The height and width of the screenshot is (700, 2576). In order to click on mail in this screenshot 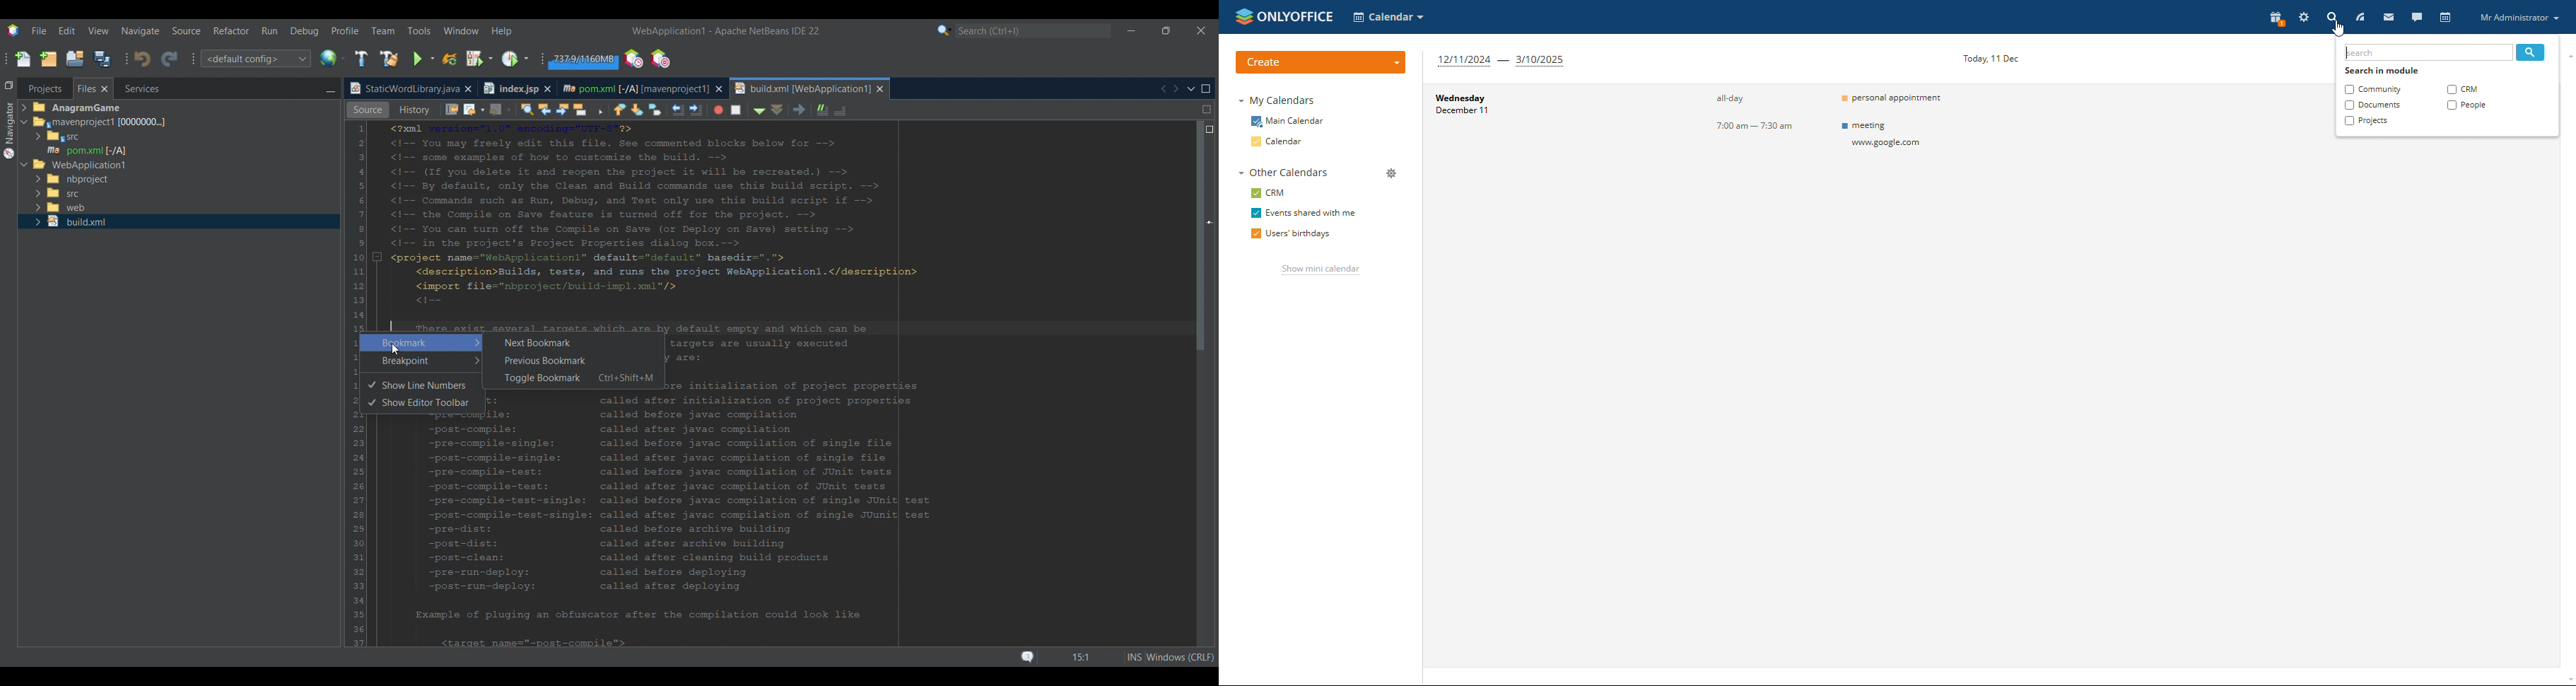, I will do `click(2387, 16)`.